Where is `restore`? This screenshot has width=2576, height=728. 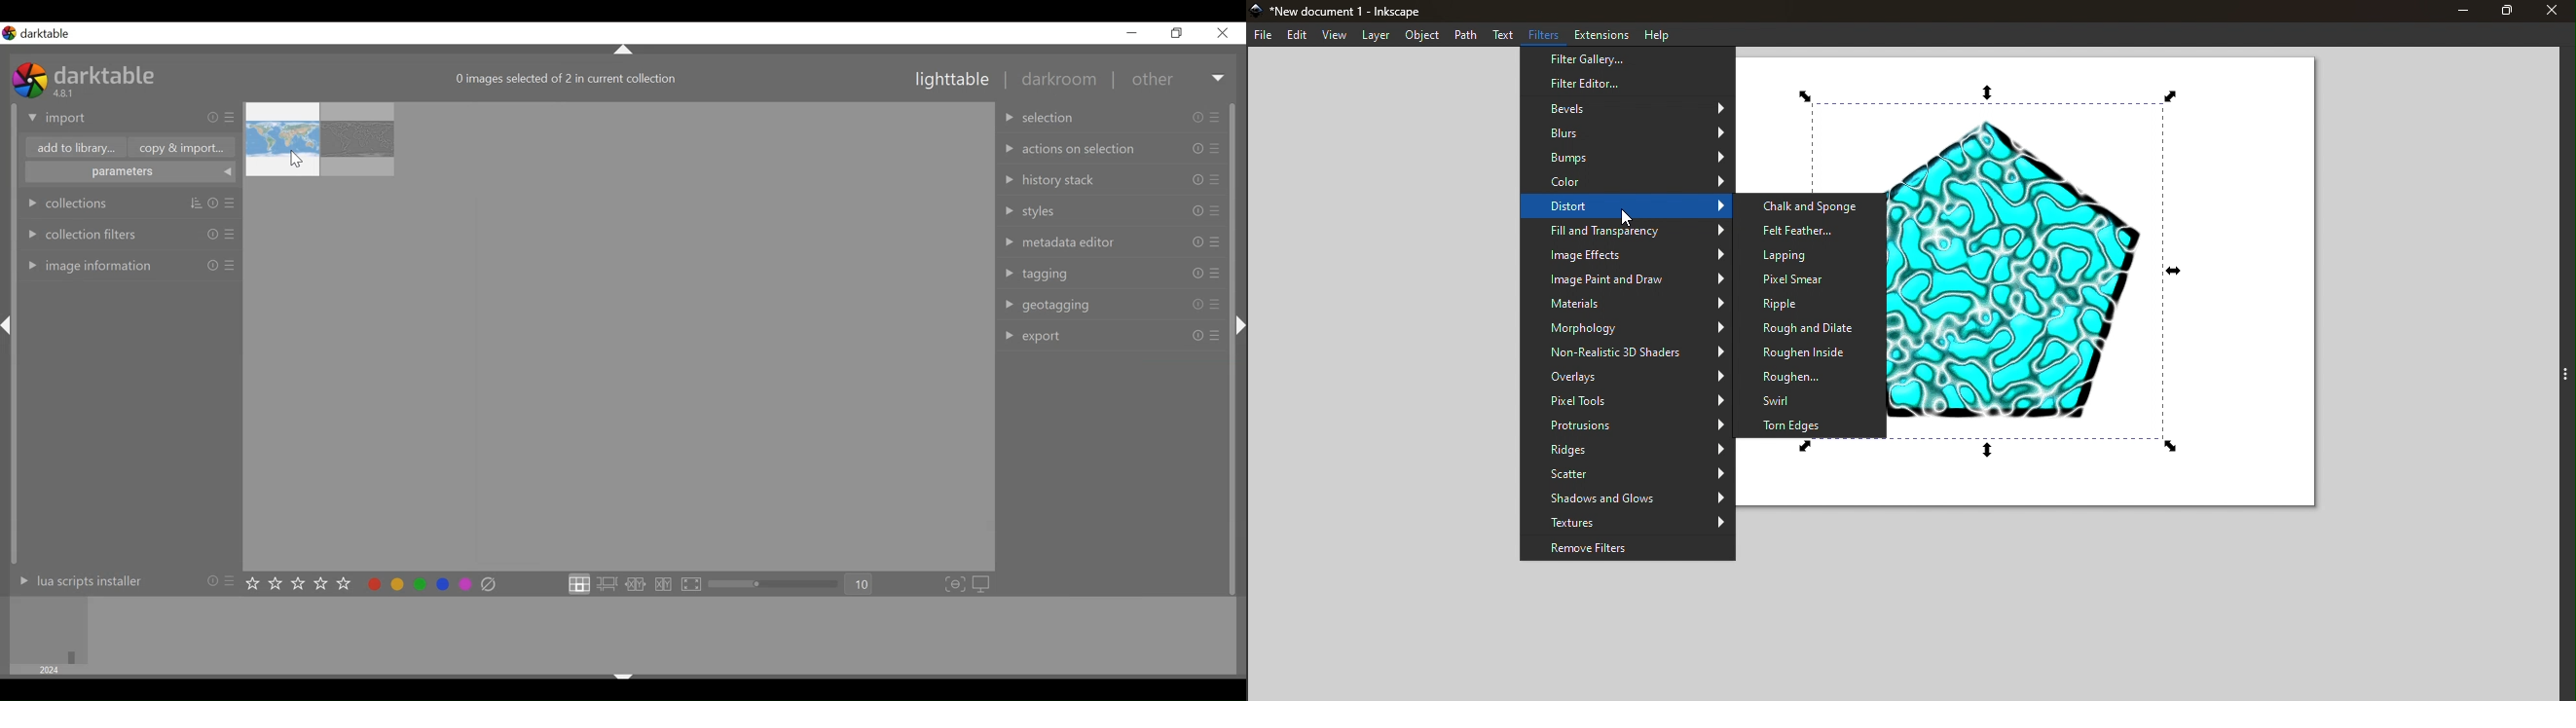
restore is located at coordinates (1178, 33).